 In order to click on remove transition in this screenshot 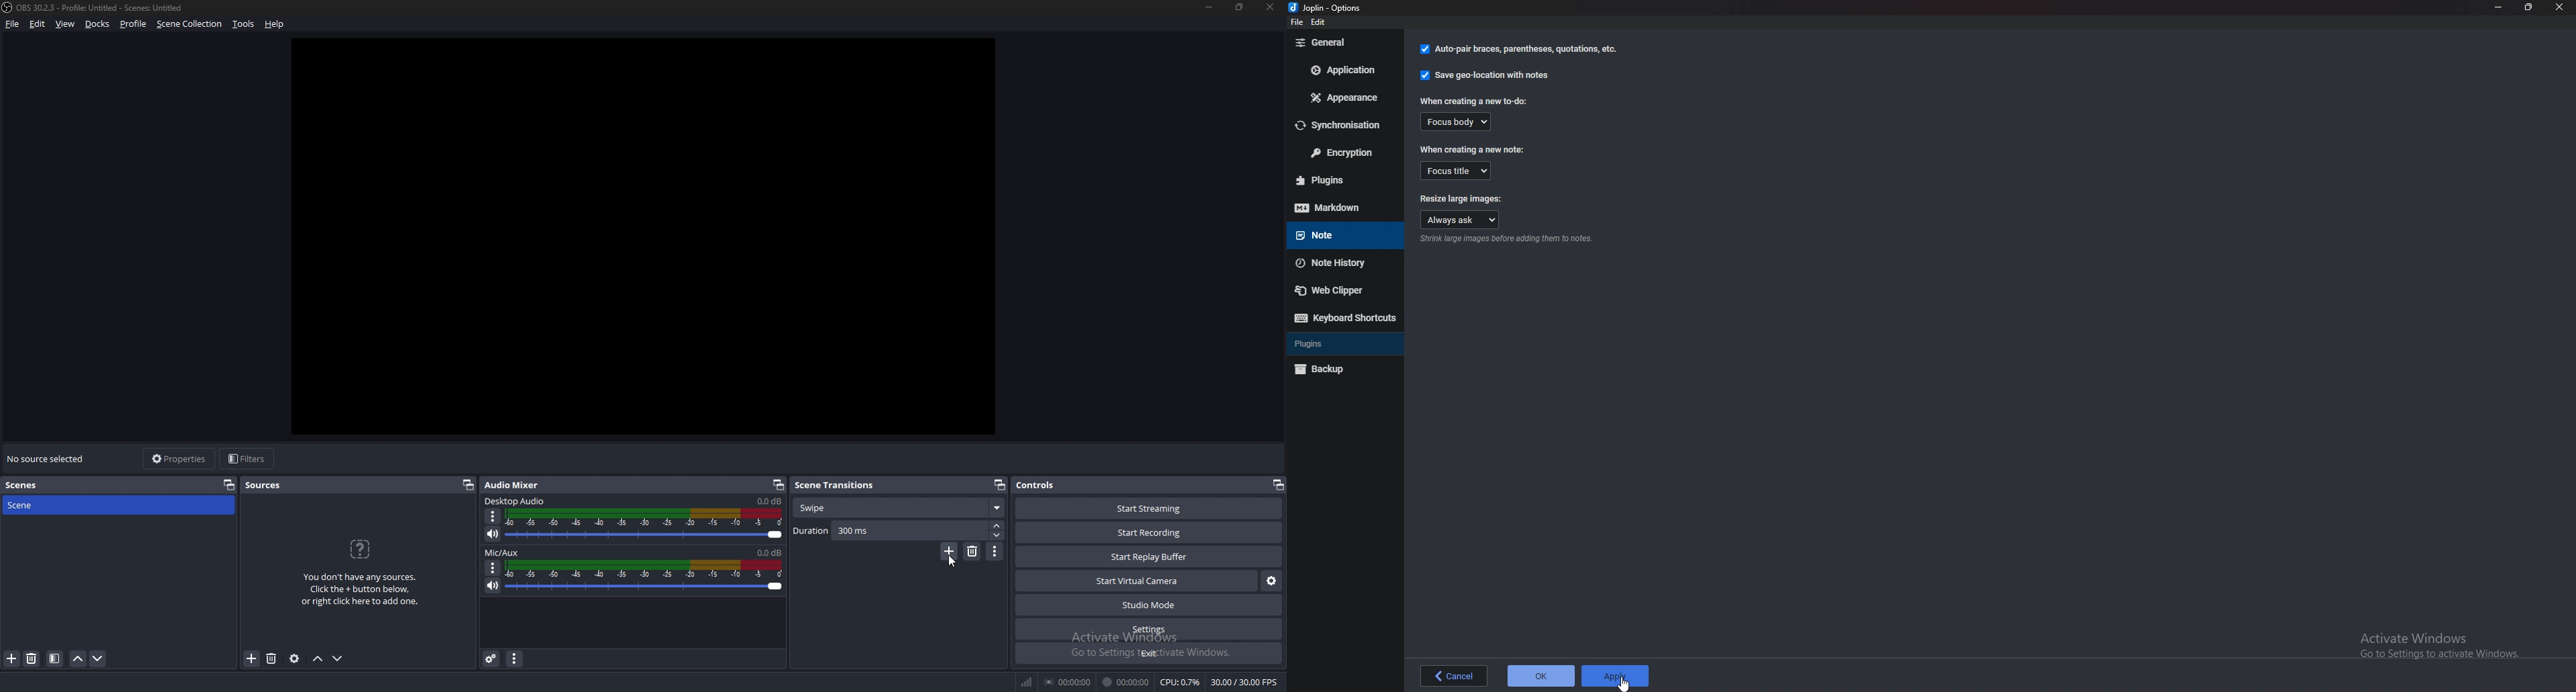, I will do `click(973, 551)`.